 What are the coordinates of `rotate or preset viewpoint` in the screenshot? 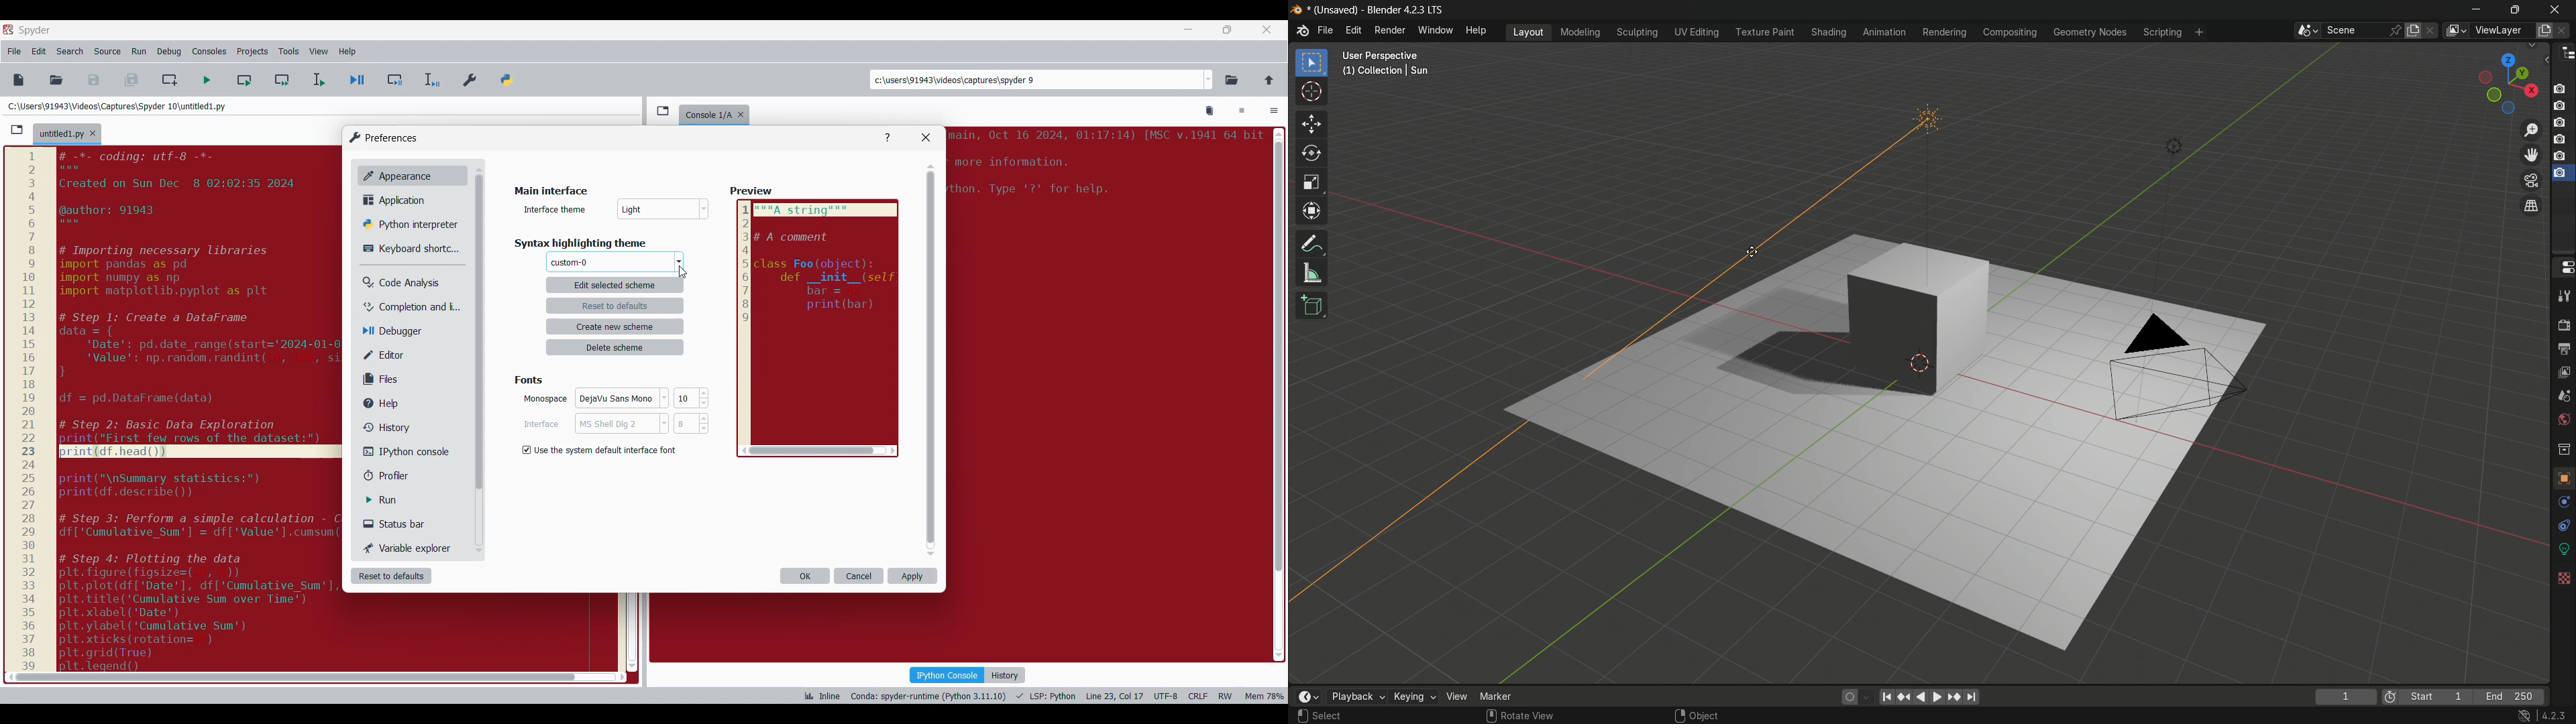 It's located at (2503, 82).